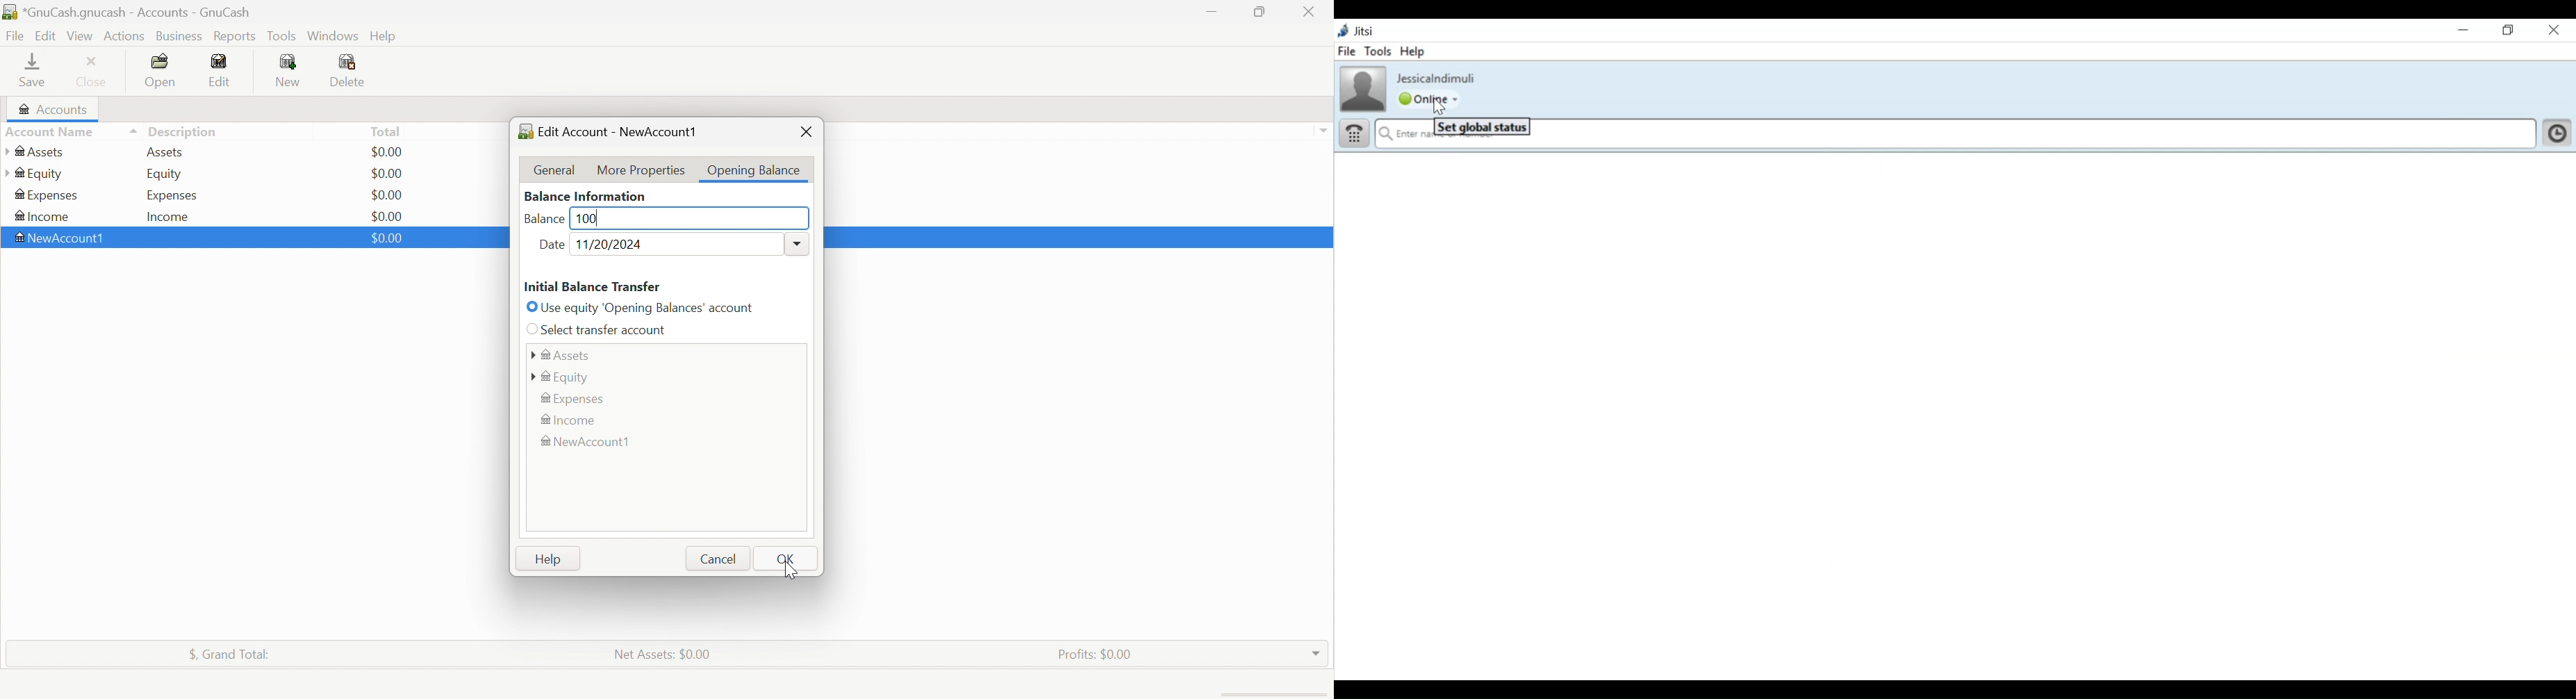 This screenshot has height=700, width=2576. I want to click on View, so click(80, 35).